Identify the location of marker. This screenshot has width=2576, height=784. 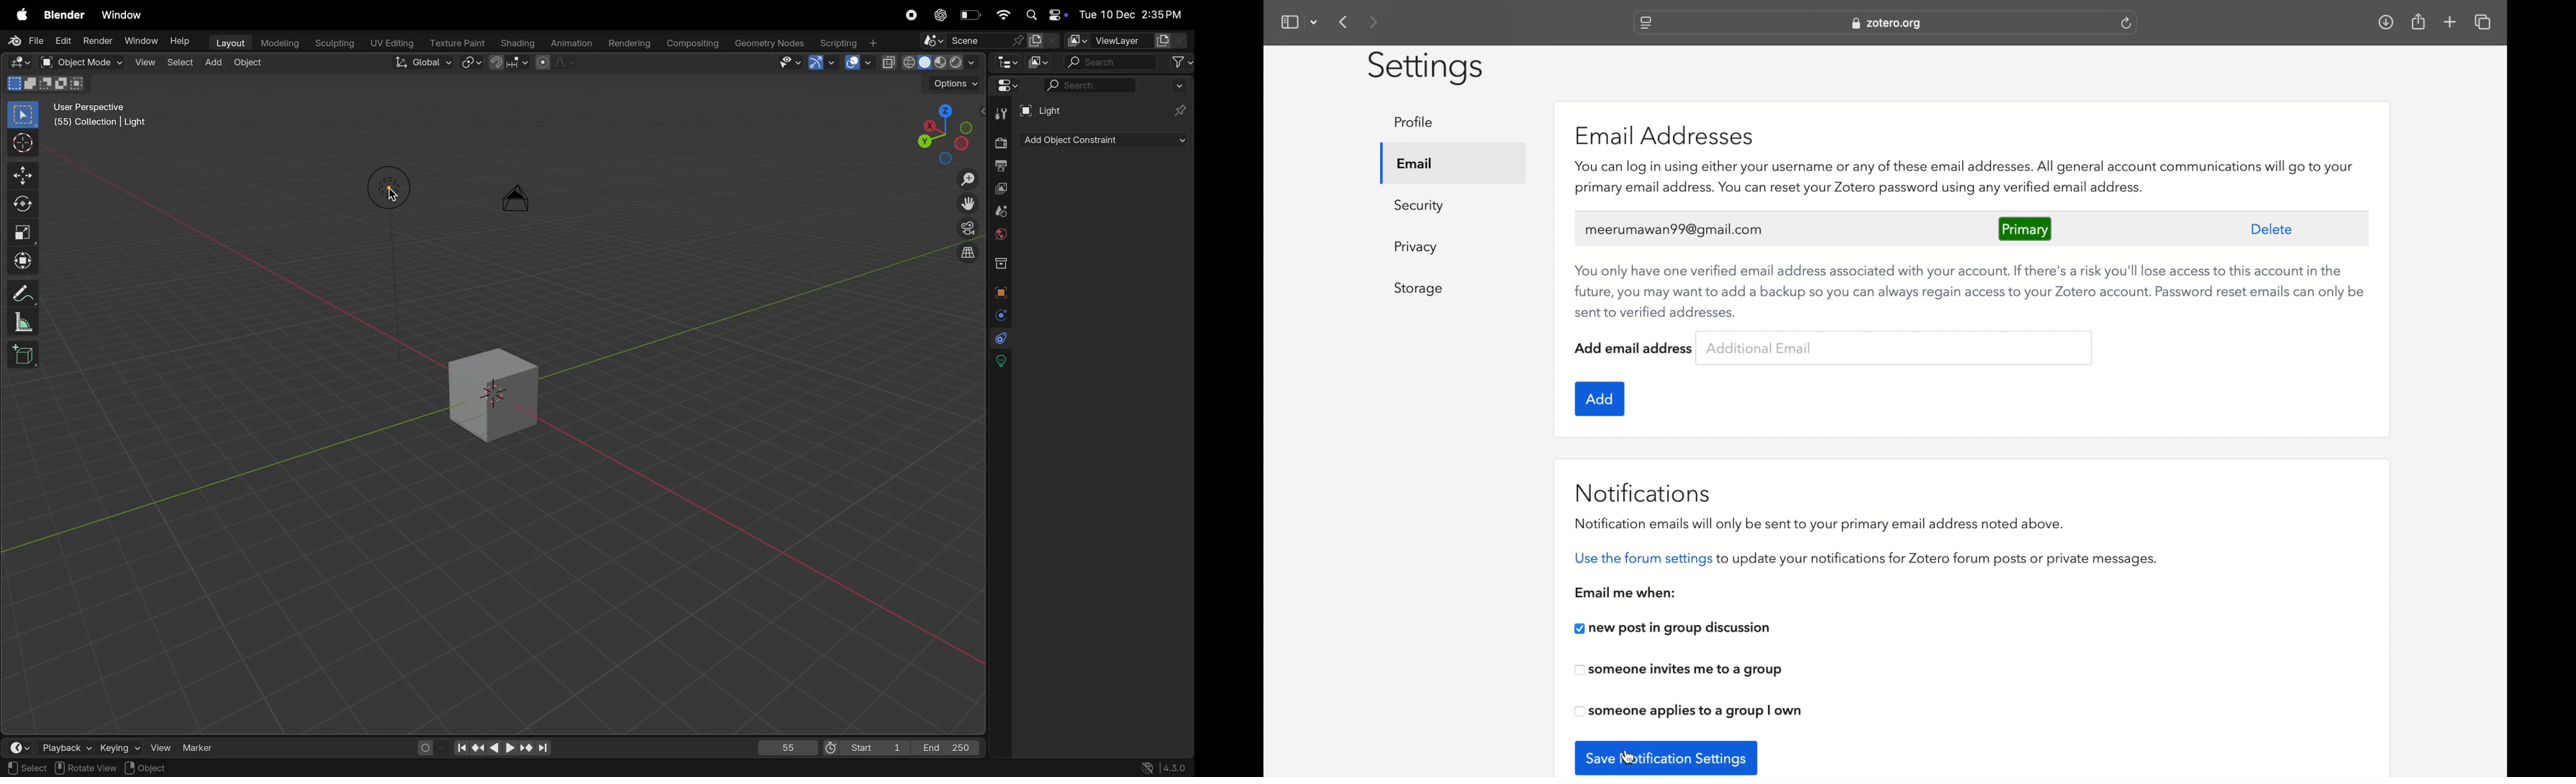
(199, 747).